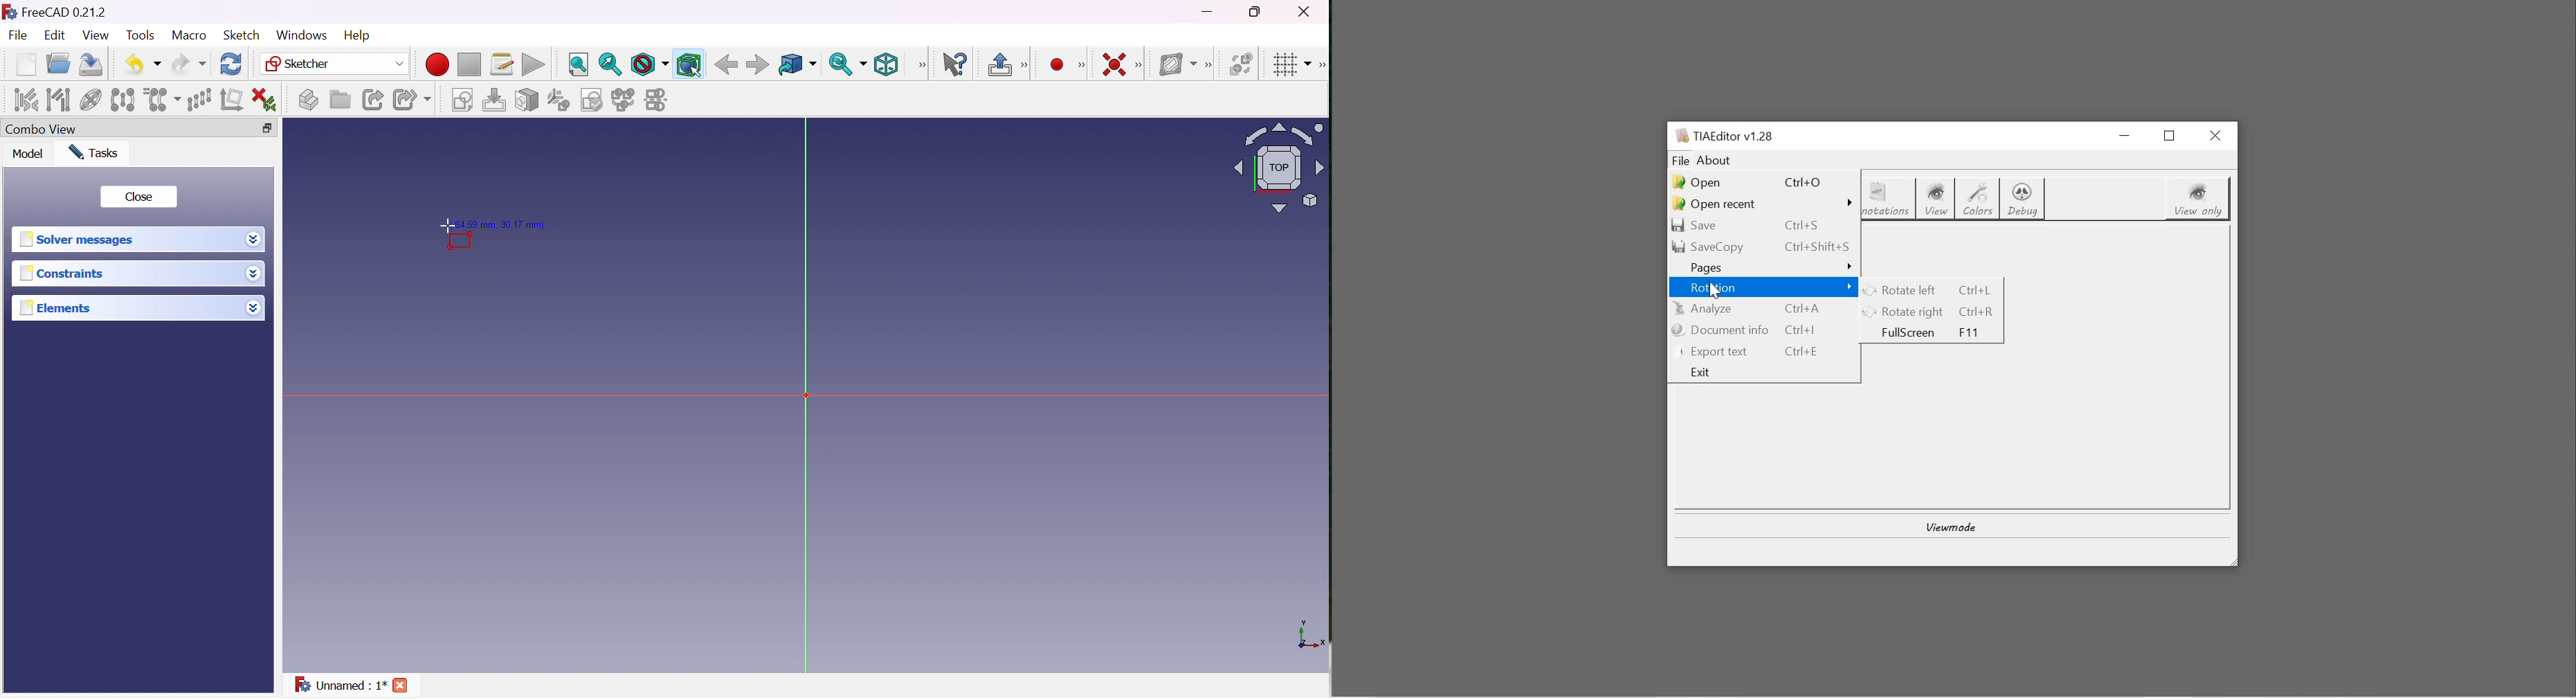  Describe the element at coordinates (1278, 168) in the screenshot. I see `Viewing angle` at that location.